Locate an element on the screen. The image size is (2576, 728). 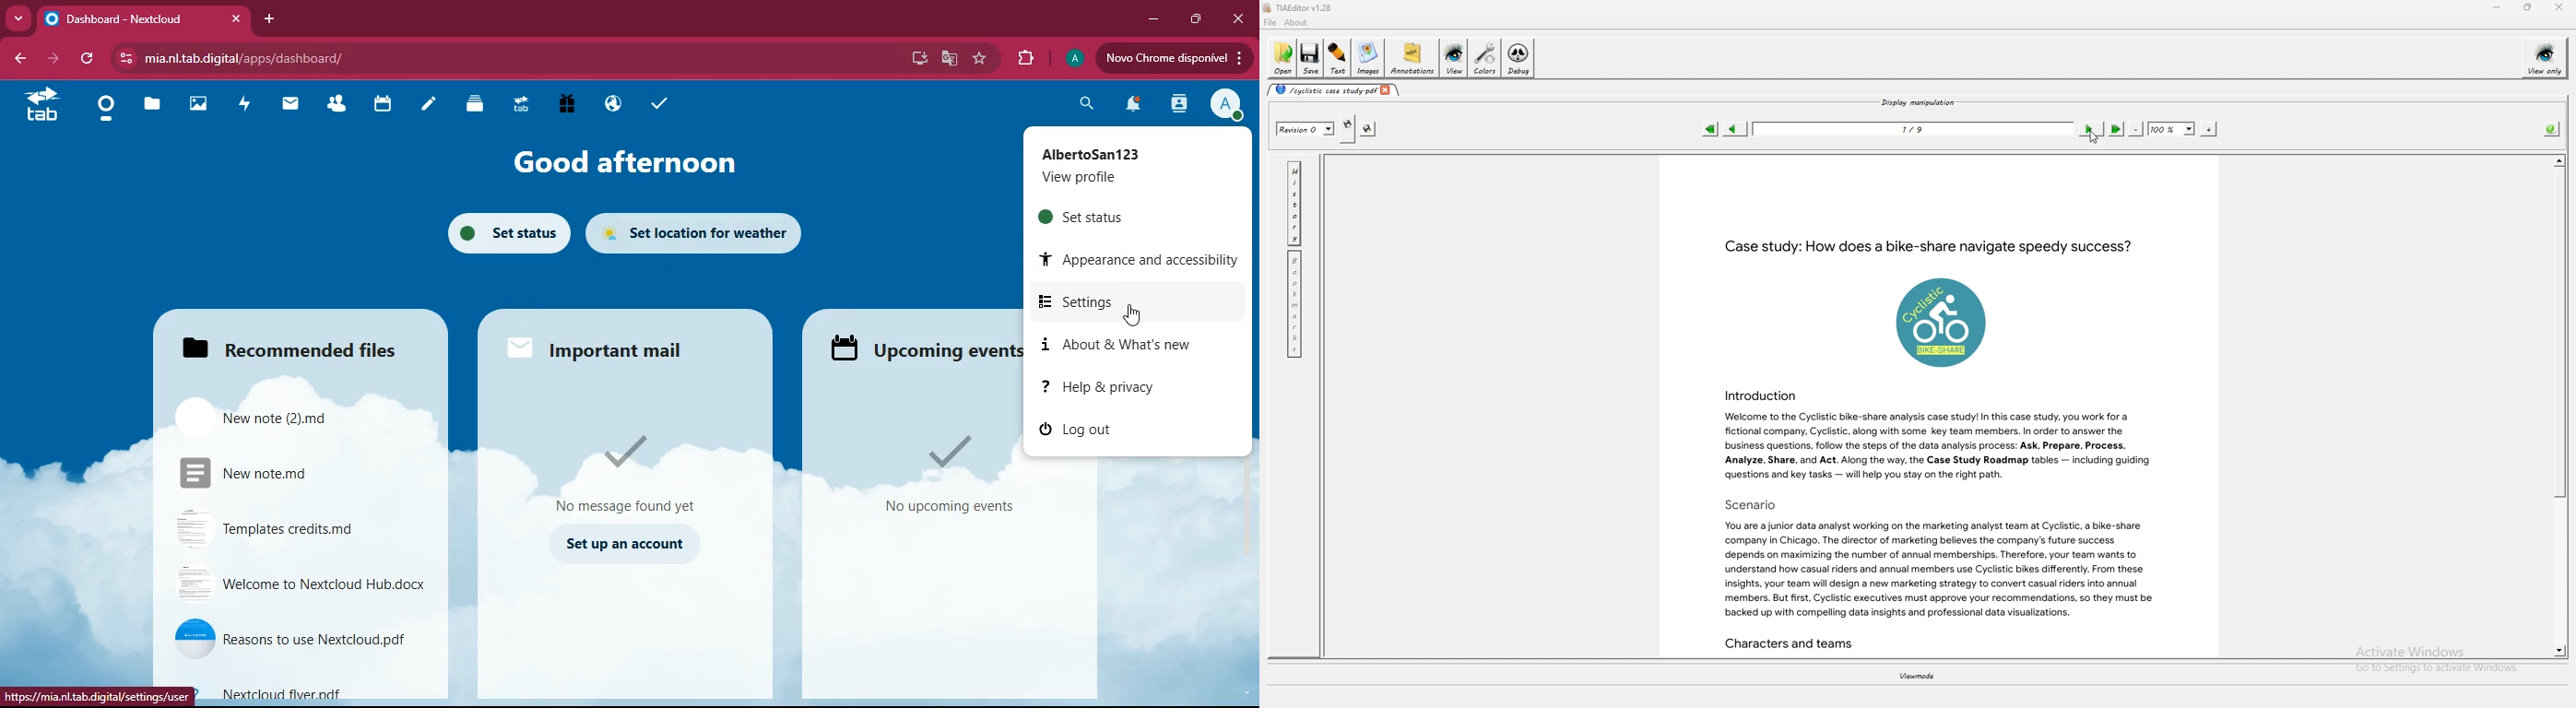
tab is located at coordinates (42, 105).